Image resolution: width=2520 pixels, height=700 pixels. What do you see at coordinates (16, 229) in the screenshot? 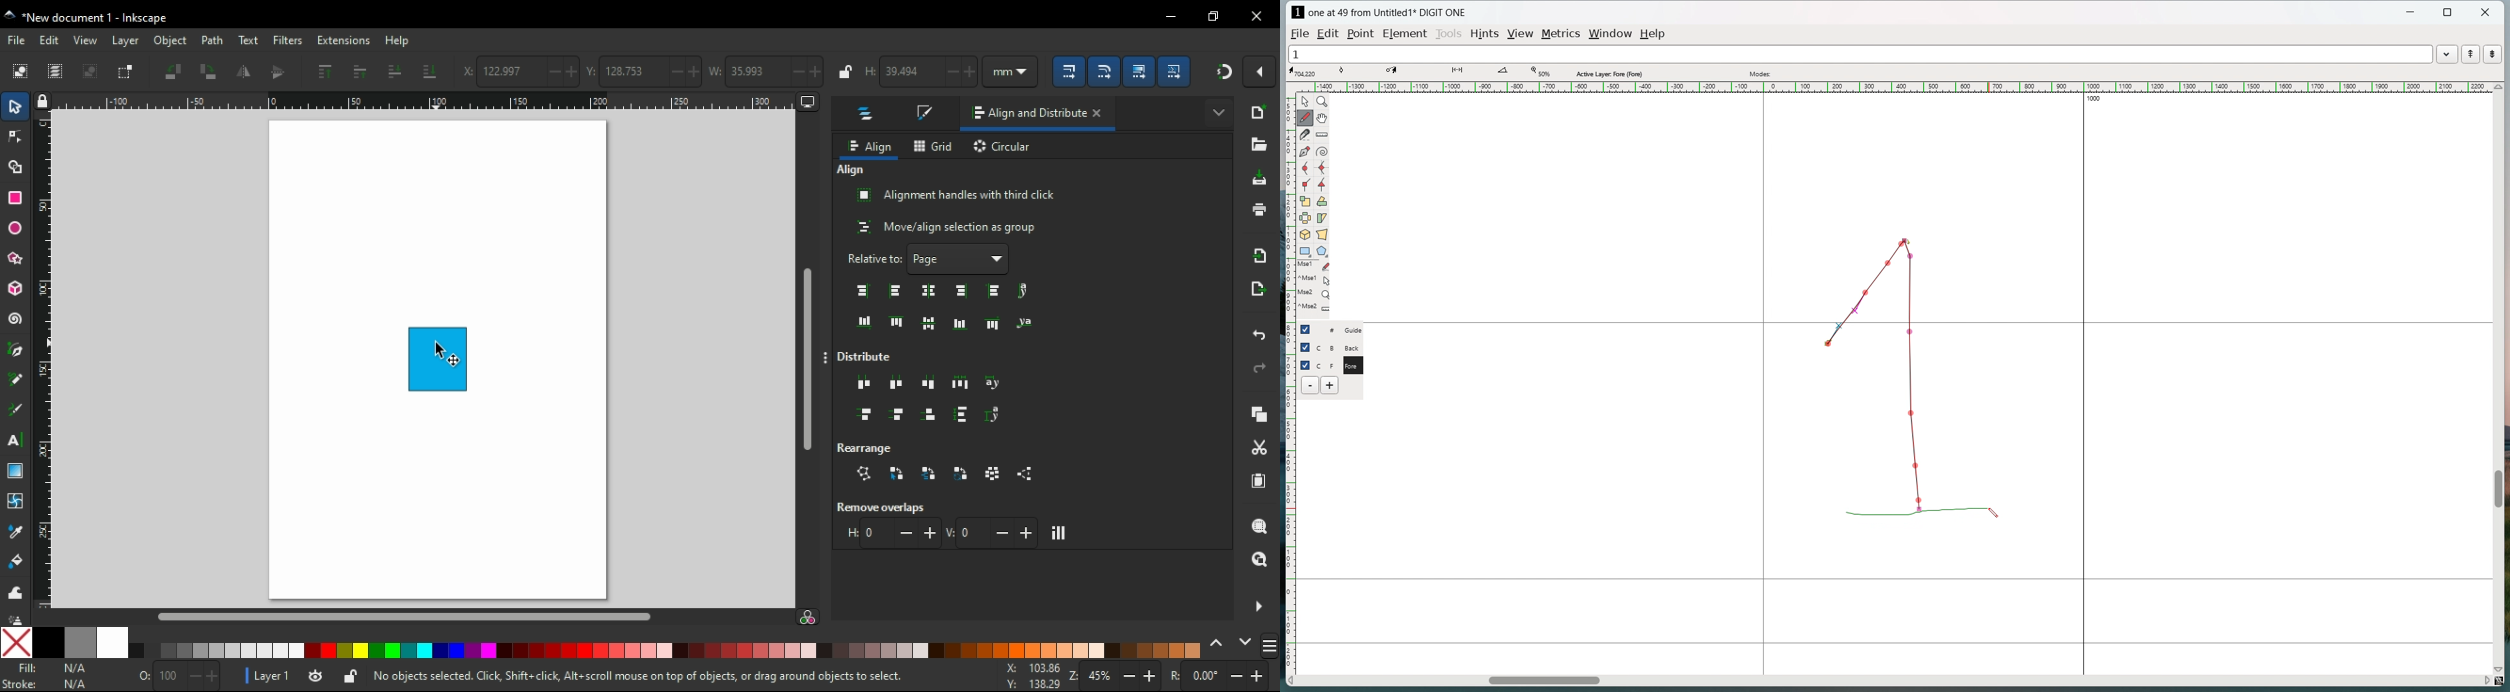
I see `ellipse/arc tool` at bounding box center [16, 229].